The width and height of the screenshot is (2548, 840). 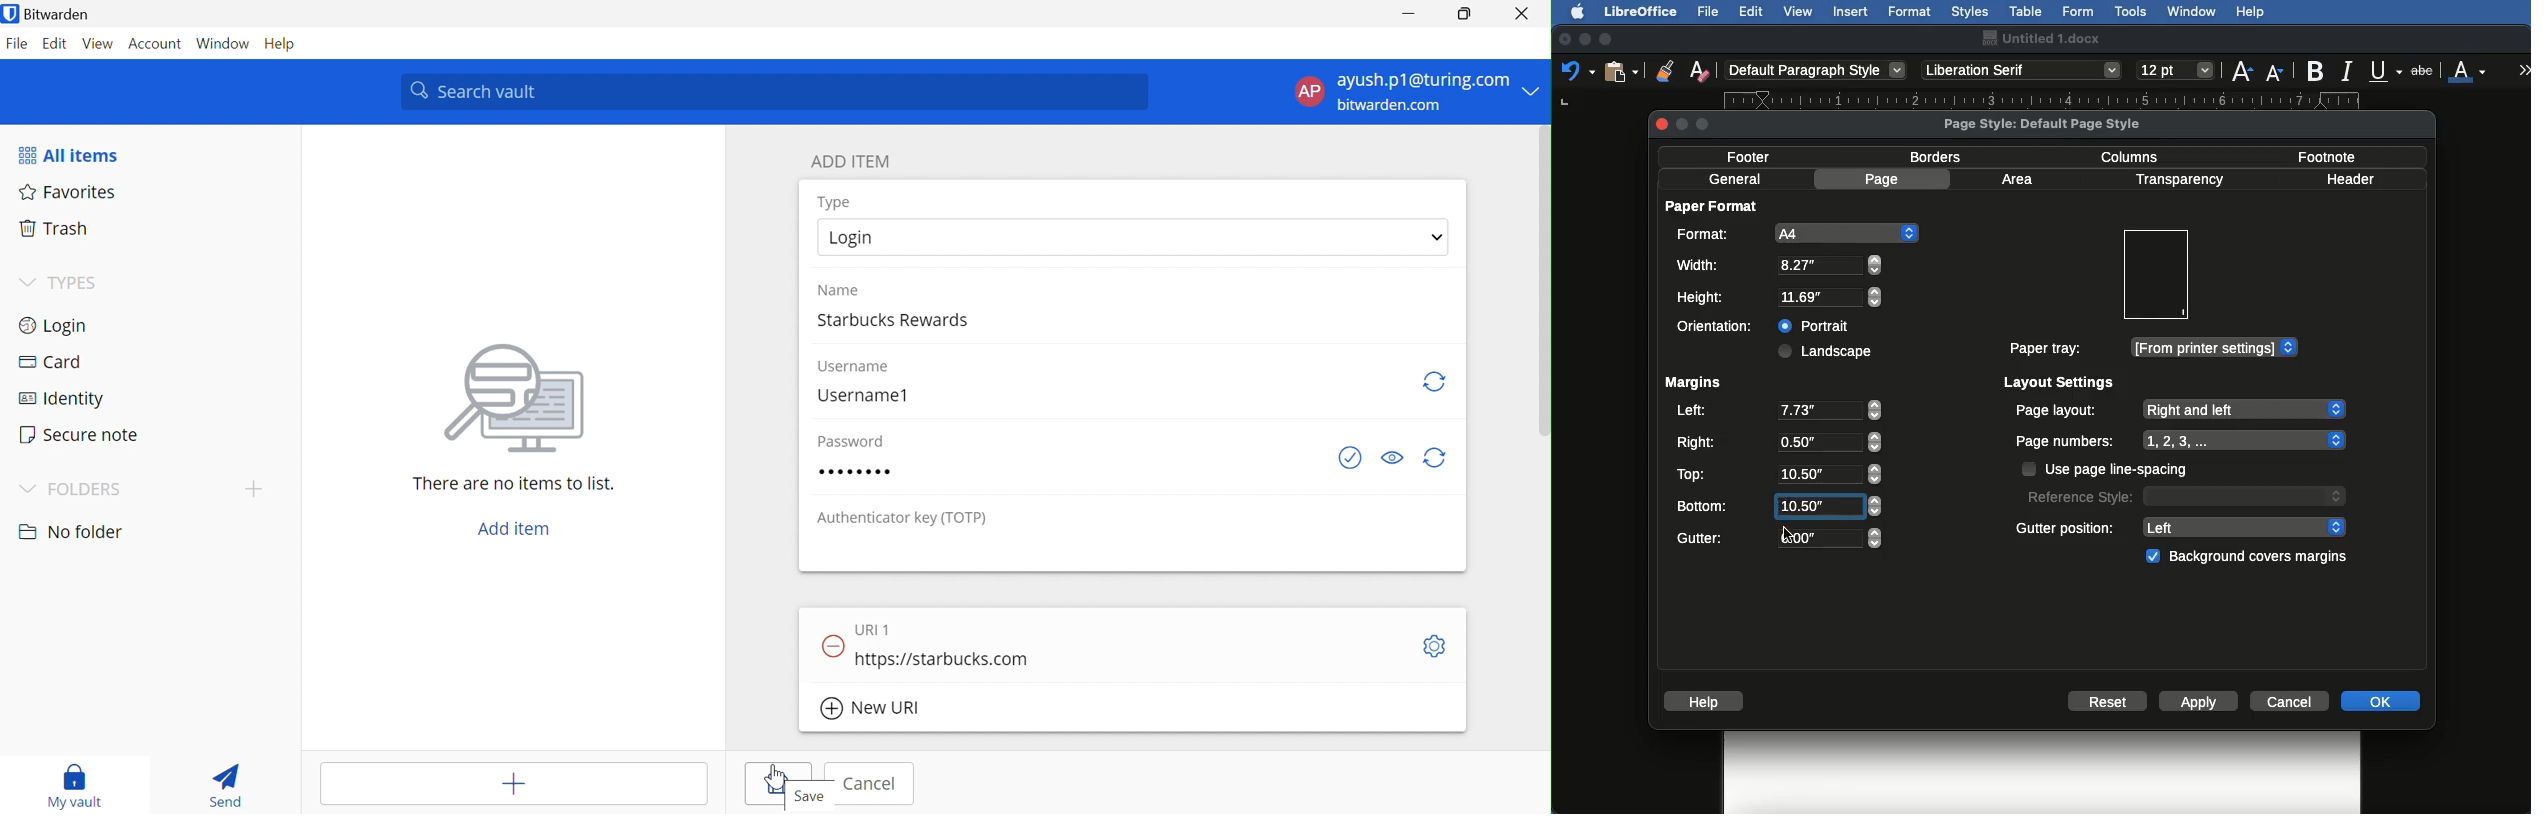 I want to click on Check if password has been exposed, so click(x=1354, y=458).